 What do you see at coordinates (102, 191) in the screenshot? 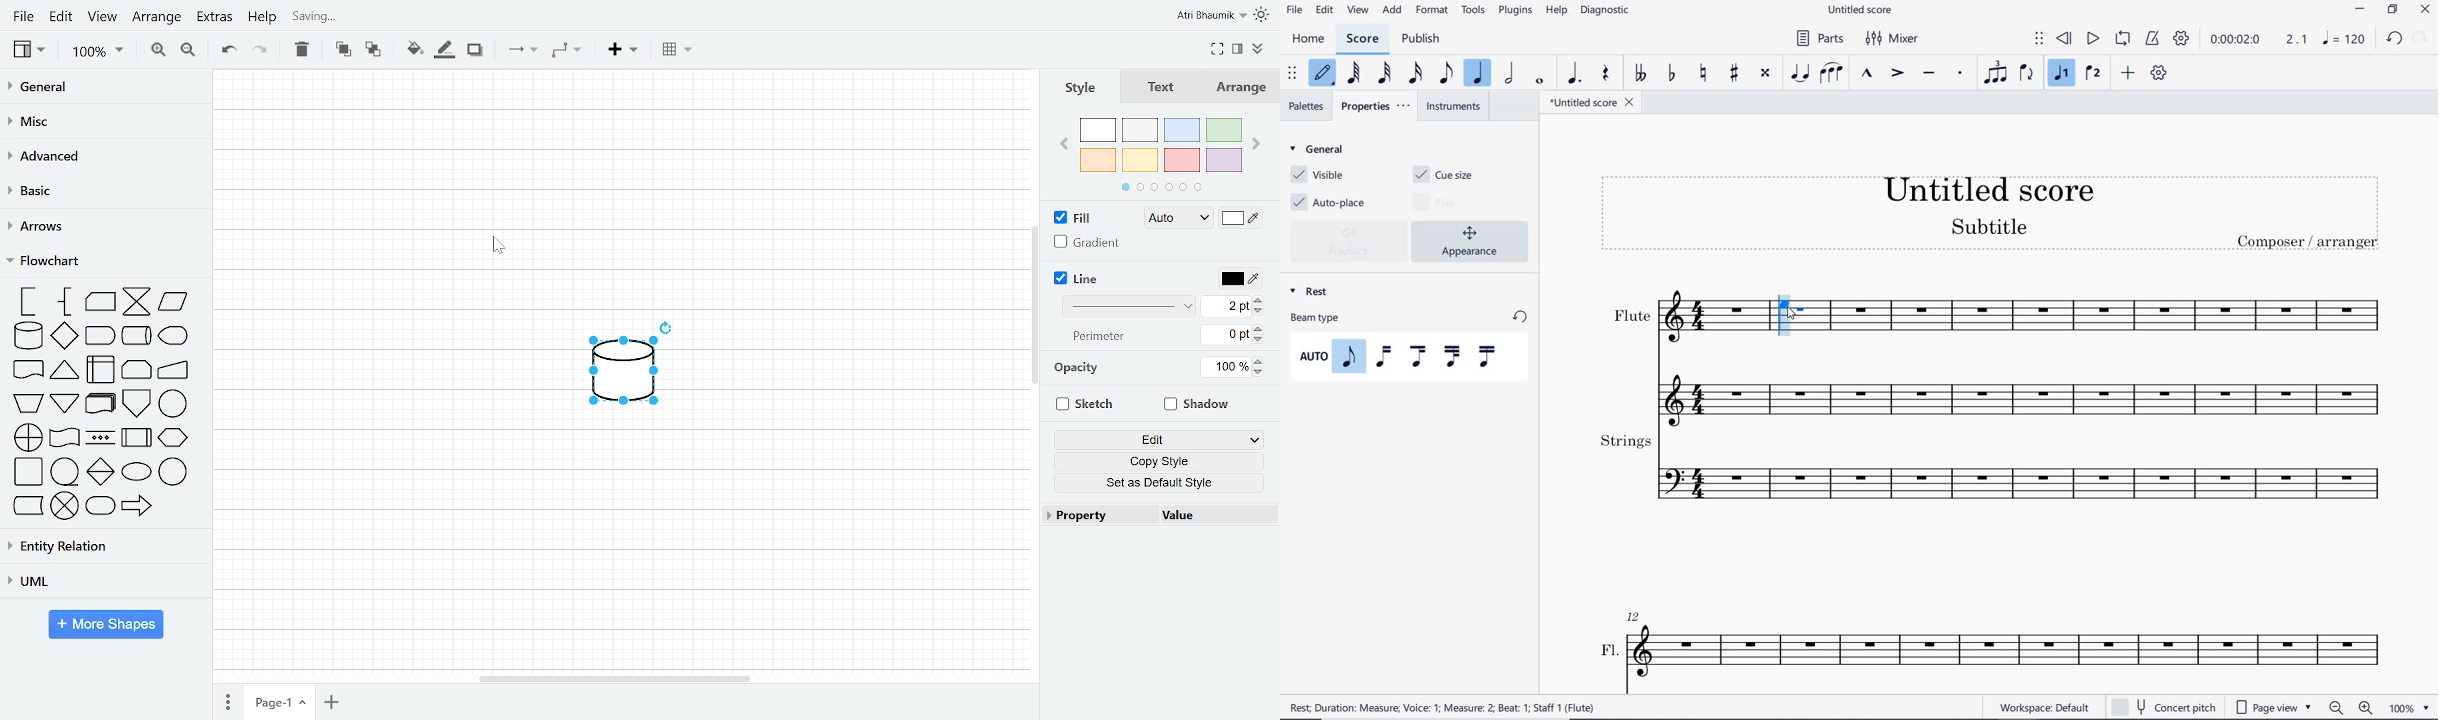
I see `Basic` at bounding box center [102, 191].